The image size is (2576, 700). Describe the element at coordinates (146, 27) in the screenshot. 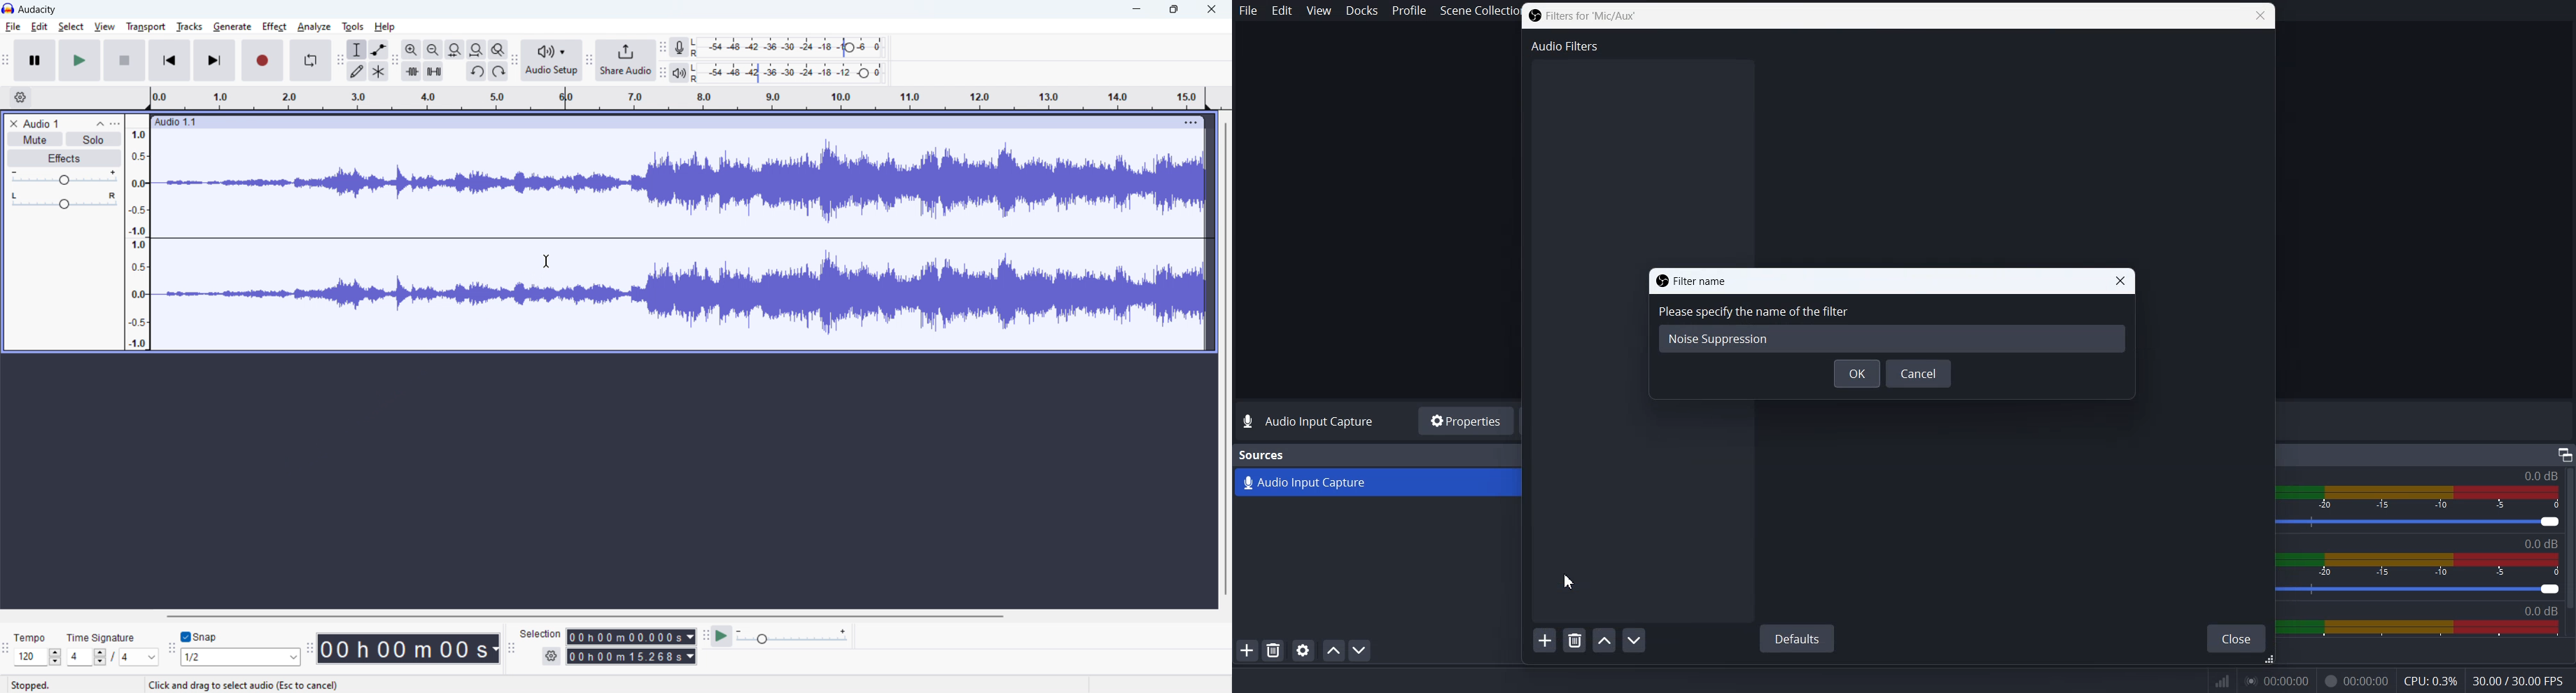

I see `transport` at that location.